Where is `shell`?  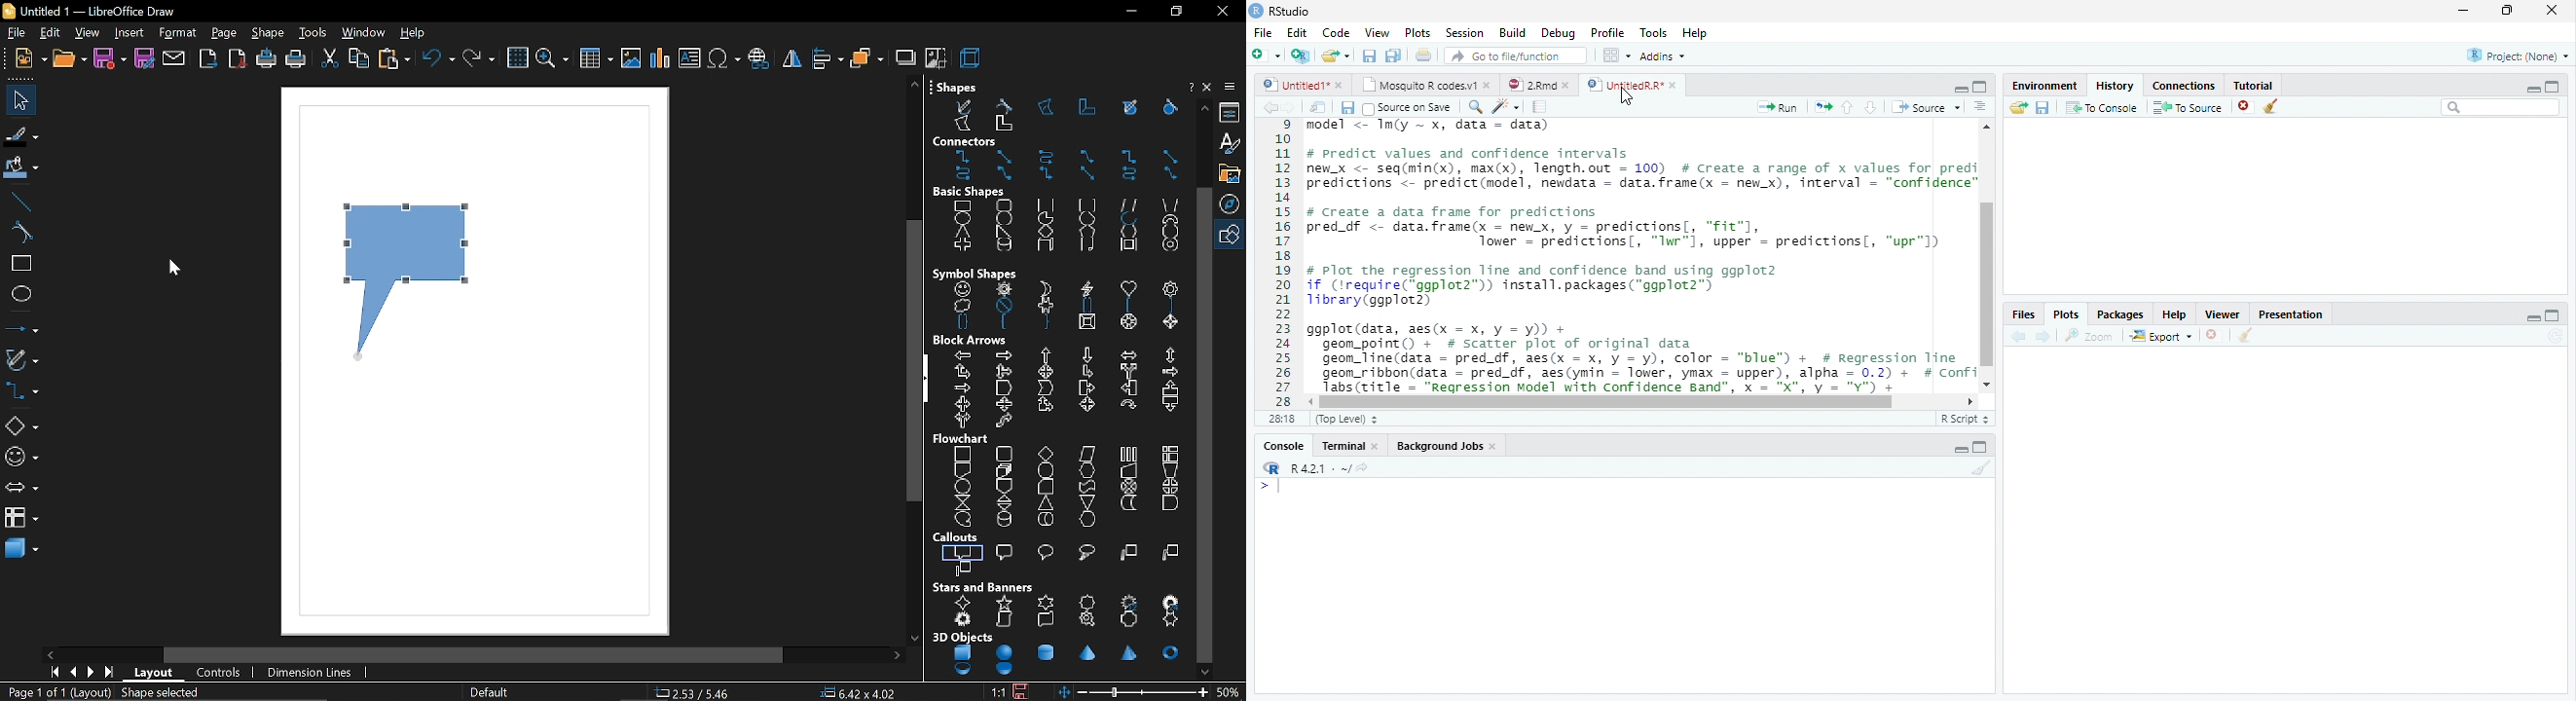
shell is located at coordinates (965, 670).